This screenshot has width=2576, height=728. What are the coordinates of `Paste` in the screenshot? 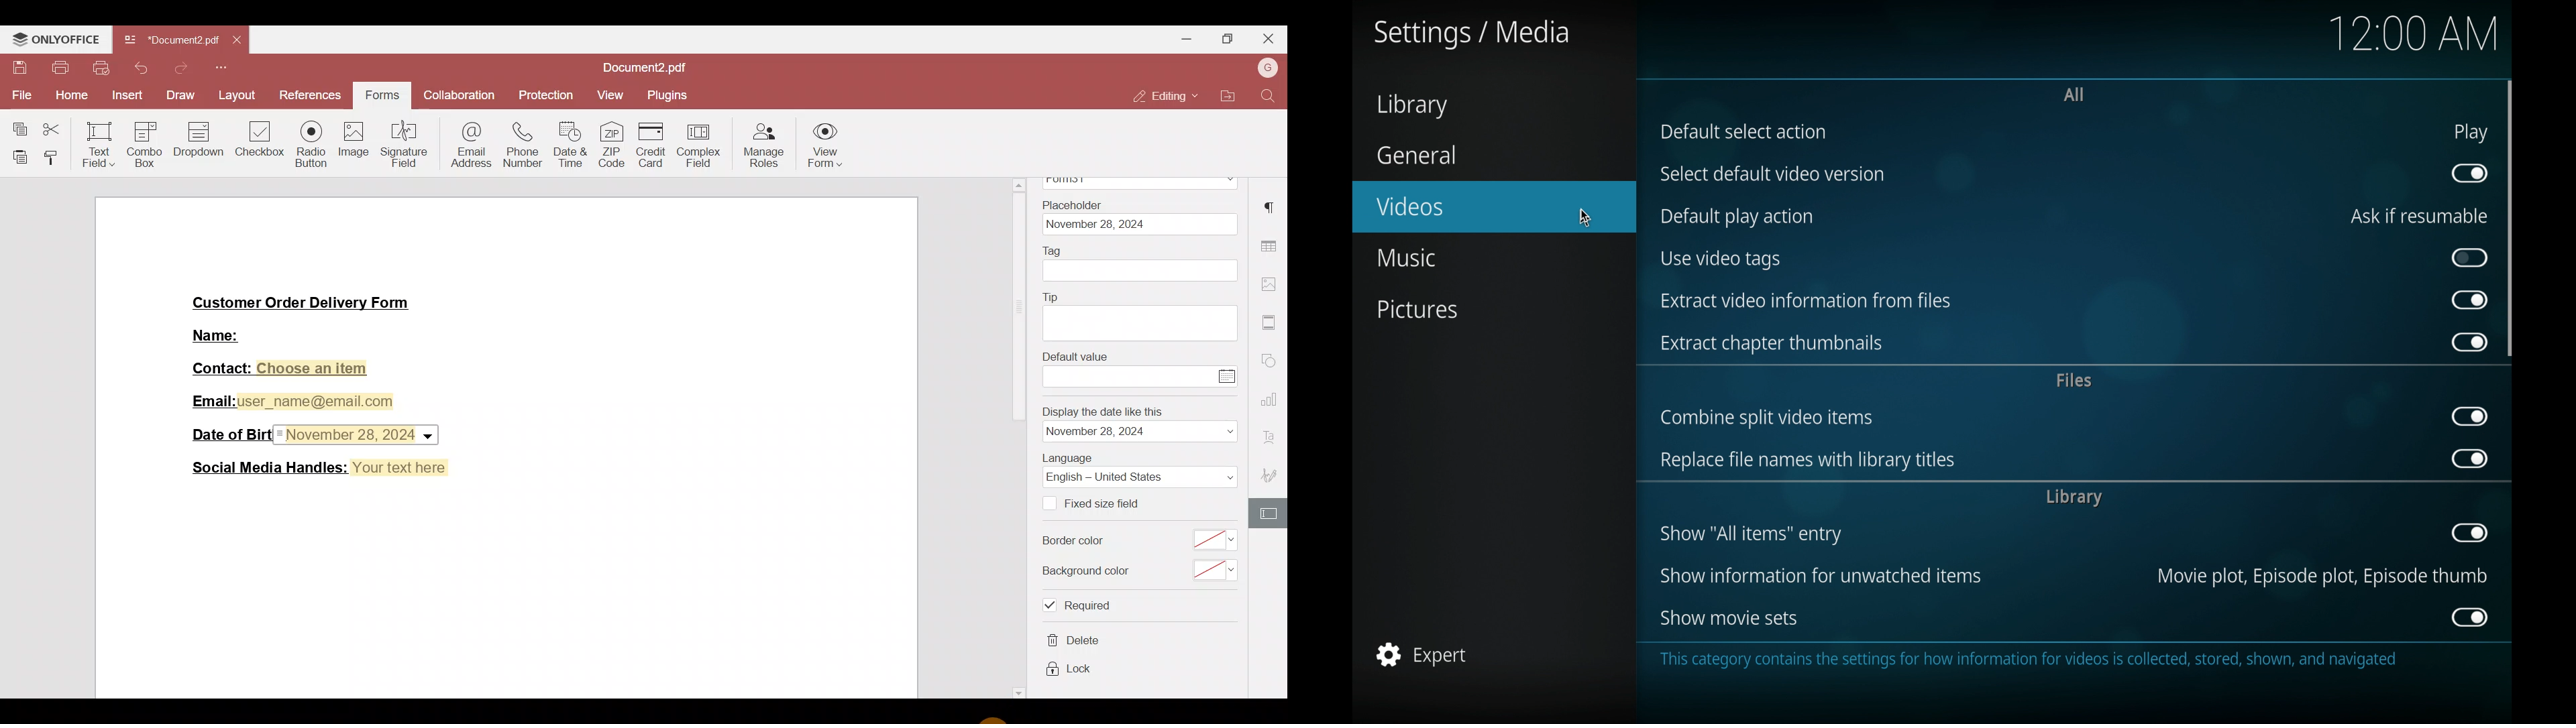 It's located at (16, 154).